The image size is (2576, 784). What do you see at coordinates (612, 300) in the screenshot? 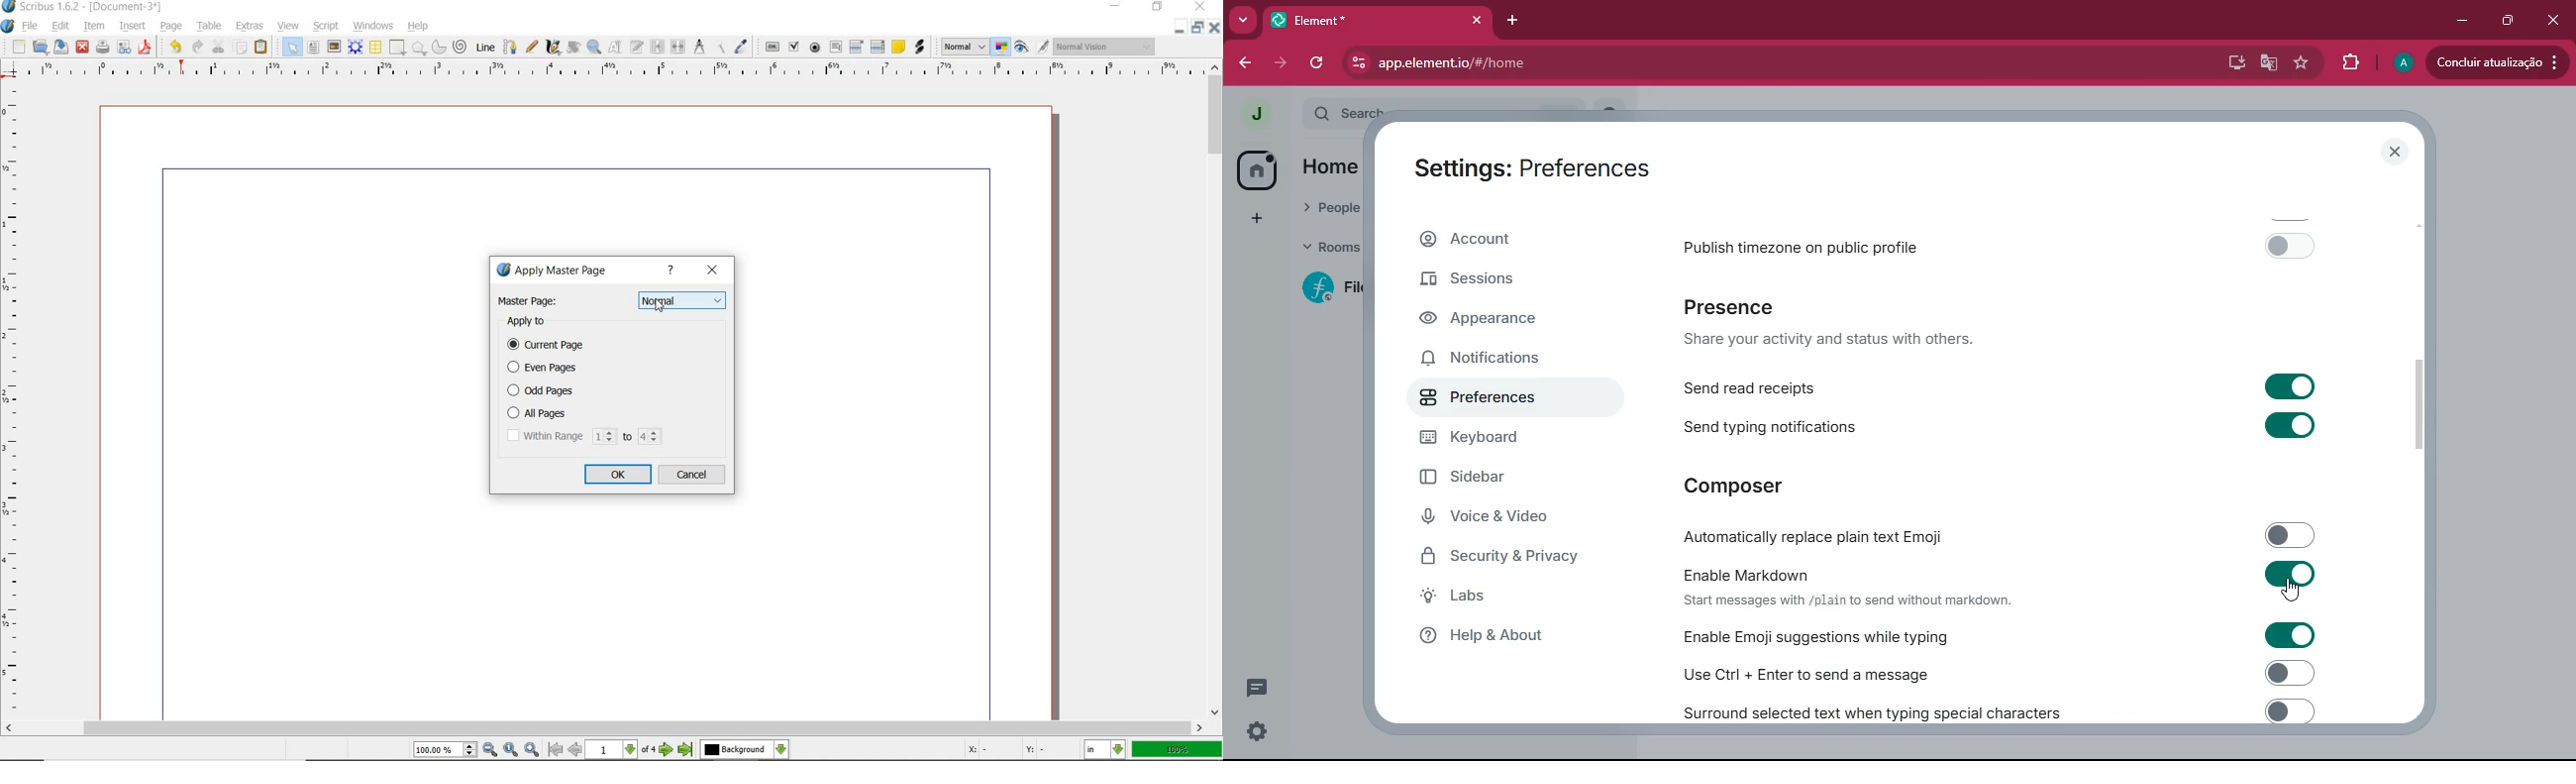
I see `master page: normal` at bounding box center [612, 300].